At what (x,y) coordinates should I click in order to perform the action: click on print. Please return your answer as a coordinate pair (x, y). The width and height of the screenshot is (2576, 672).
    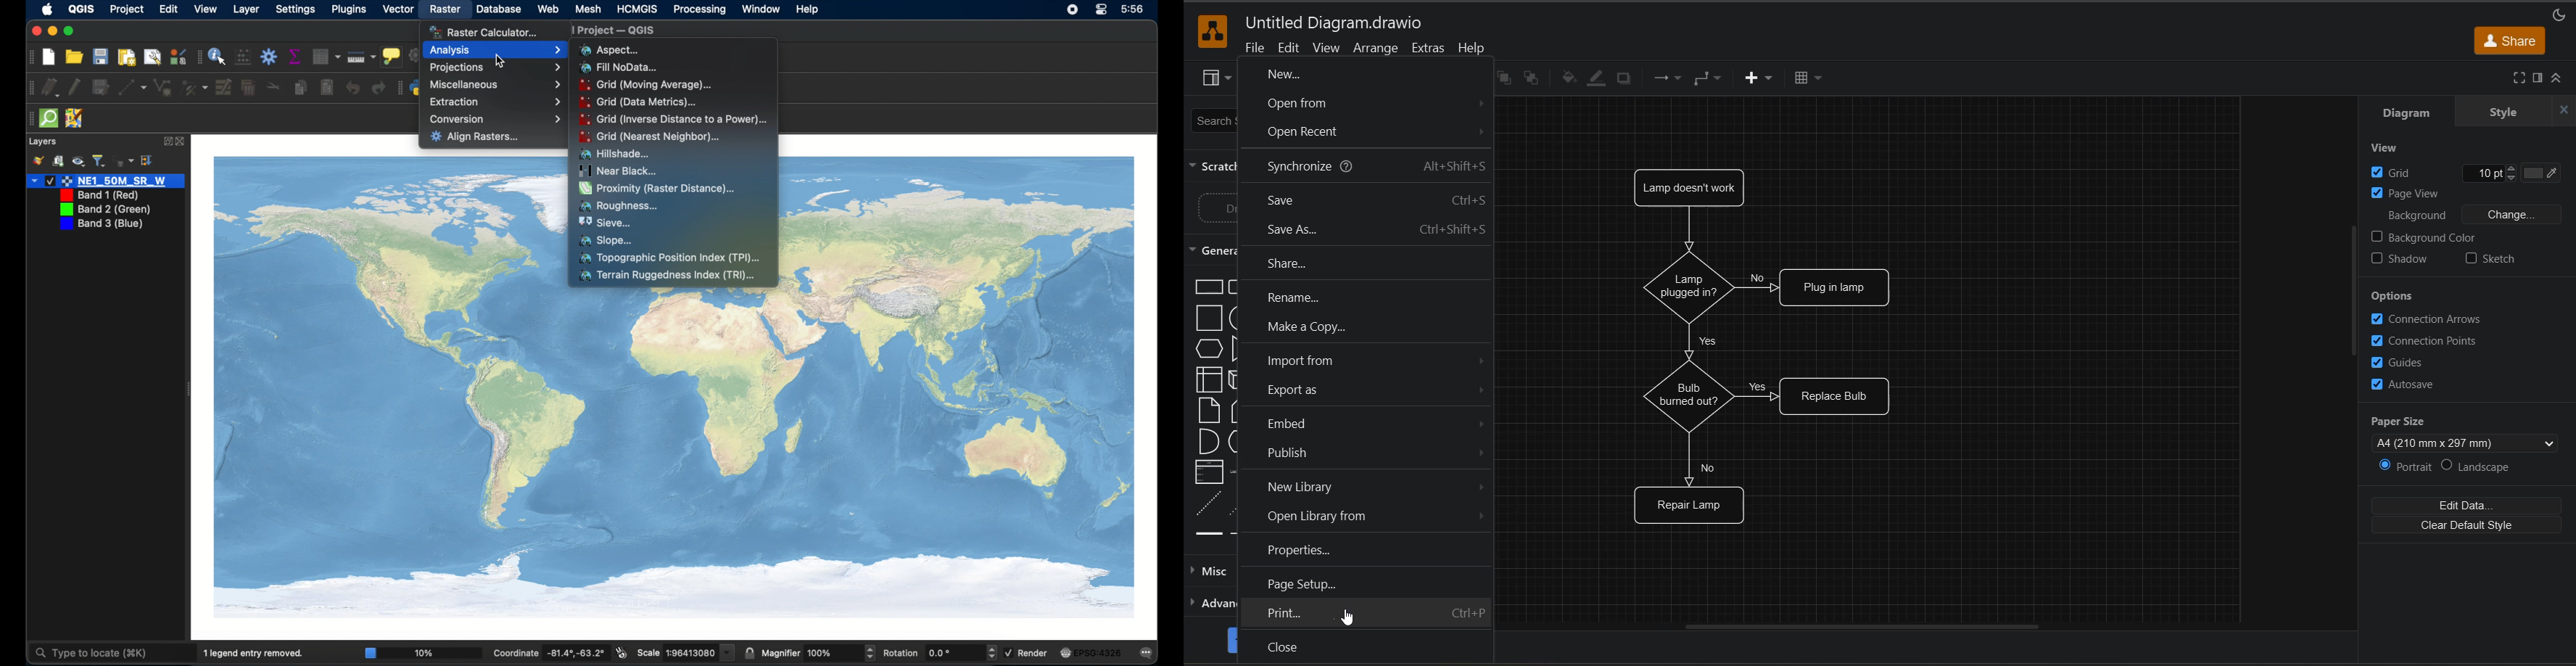
    Looking at the image, I should click on (1374, 612).